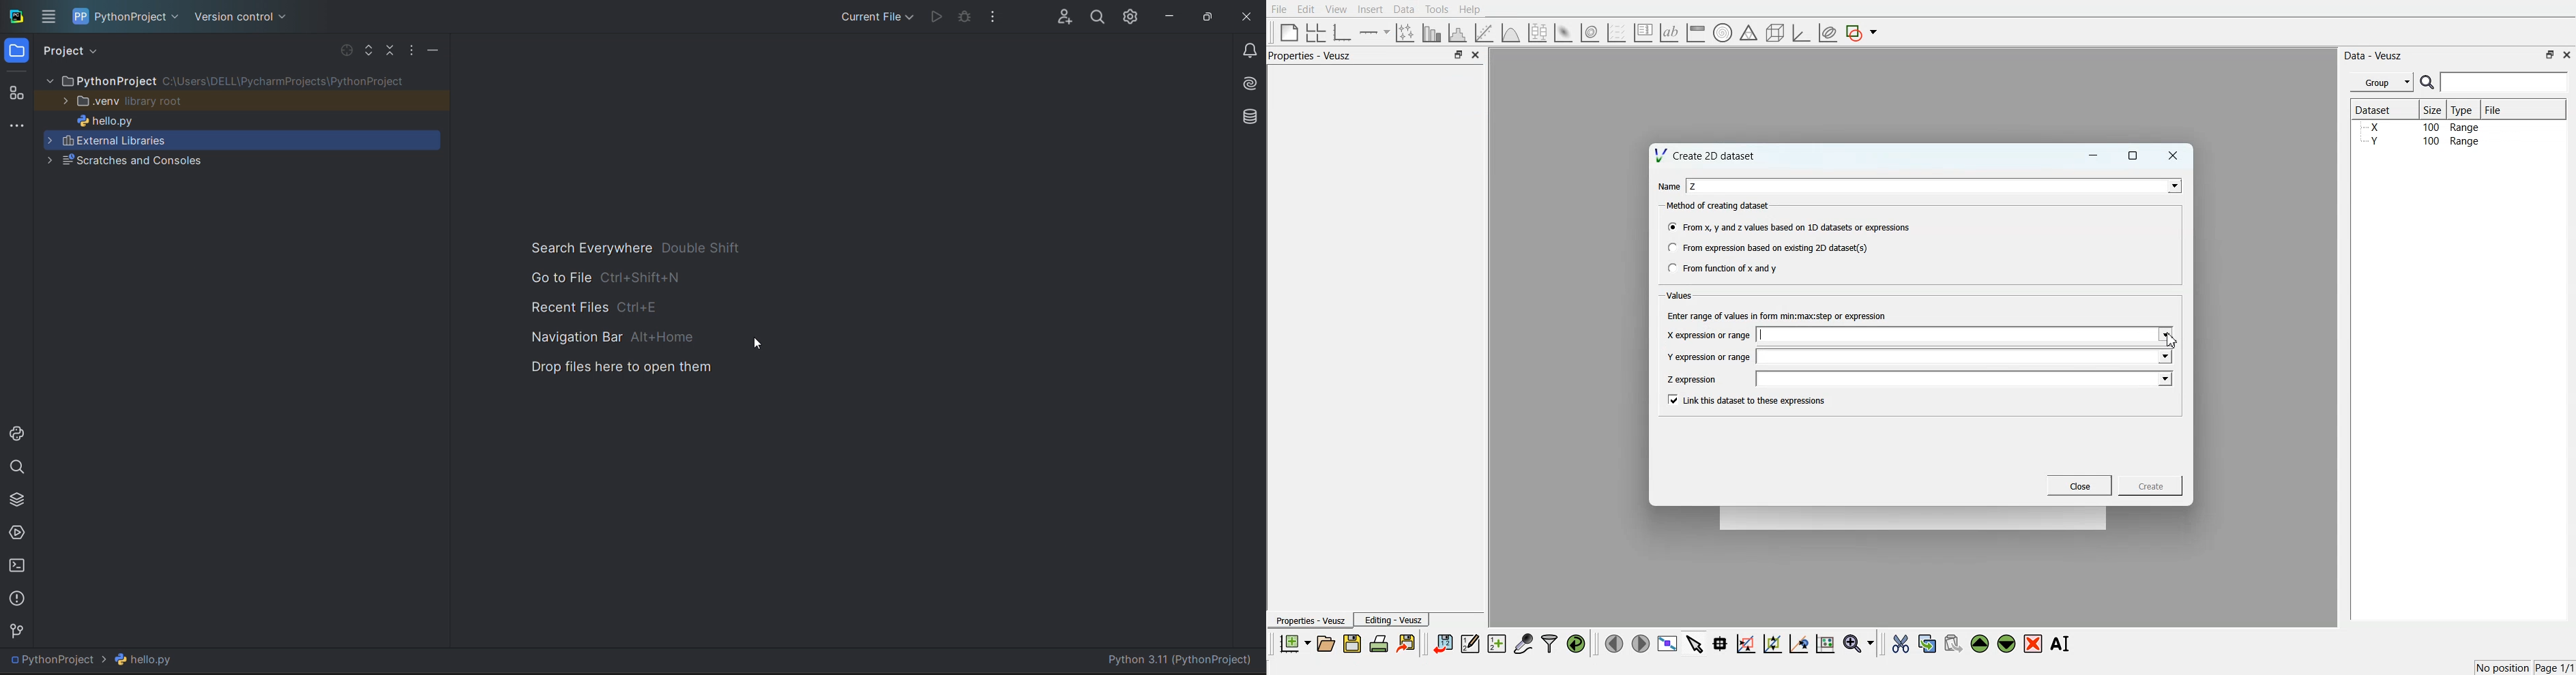 This screenshot has height=700, width=2576. Describe the element at coordinates (1777, 315) in the screenshot. I see `~~ Enter range of values in form min:max:step or expression` at that location.